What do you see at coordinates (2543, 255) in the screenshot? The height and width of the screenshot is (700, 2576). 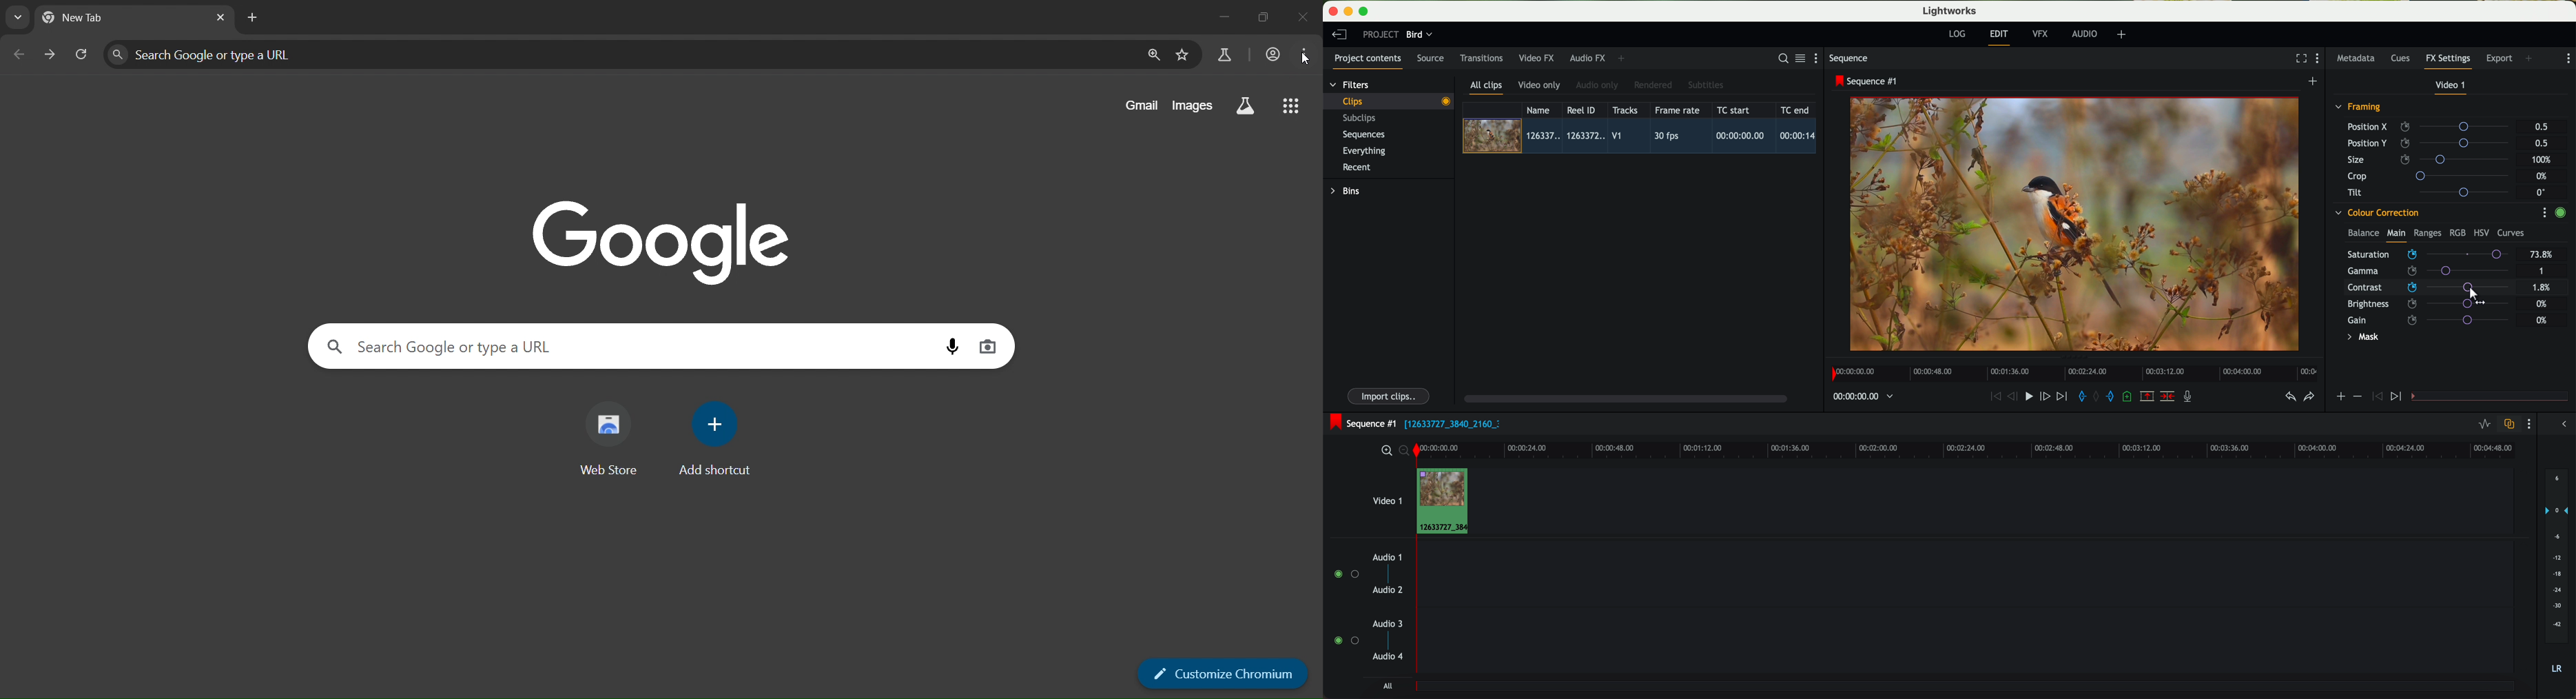 I see `73.8%` at bounding box center [2543, 255].